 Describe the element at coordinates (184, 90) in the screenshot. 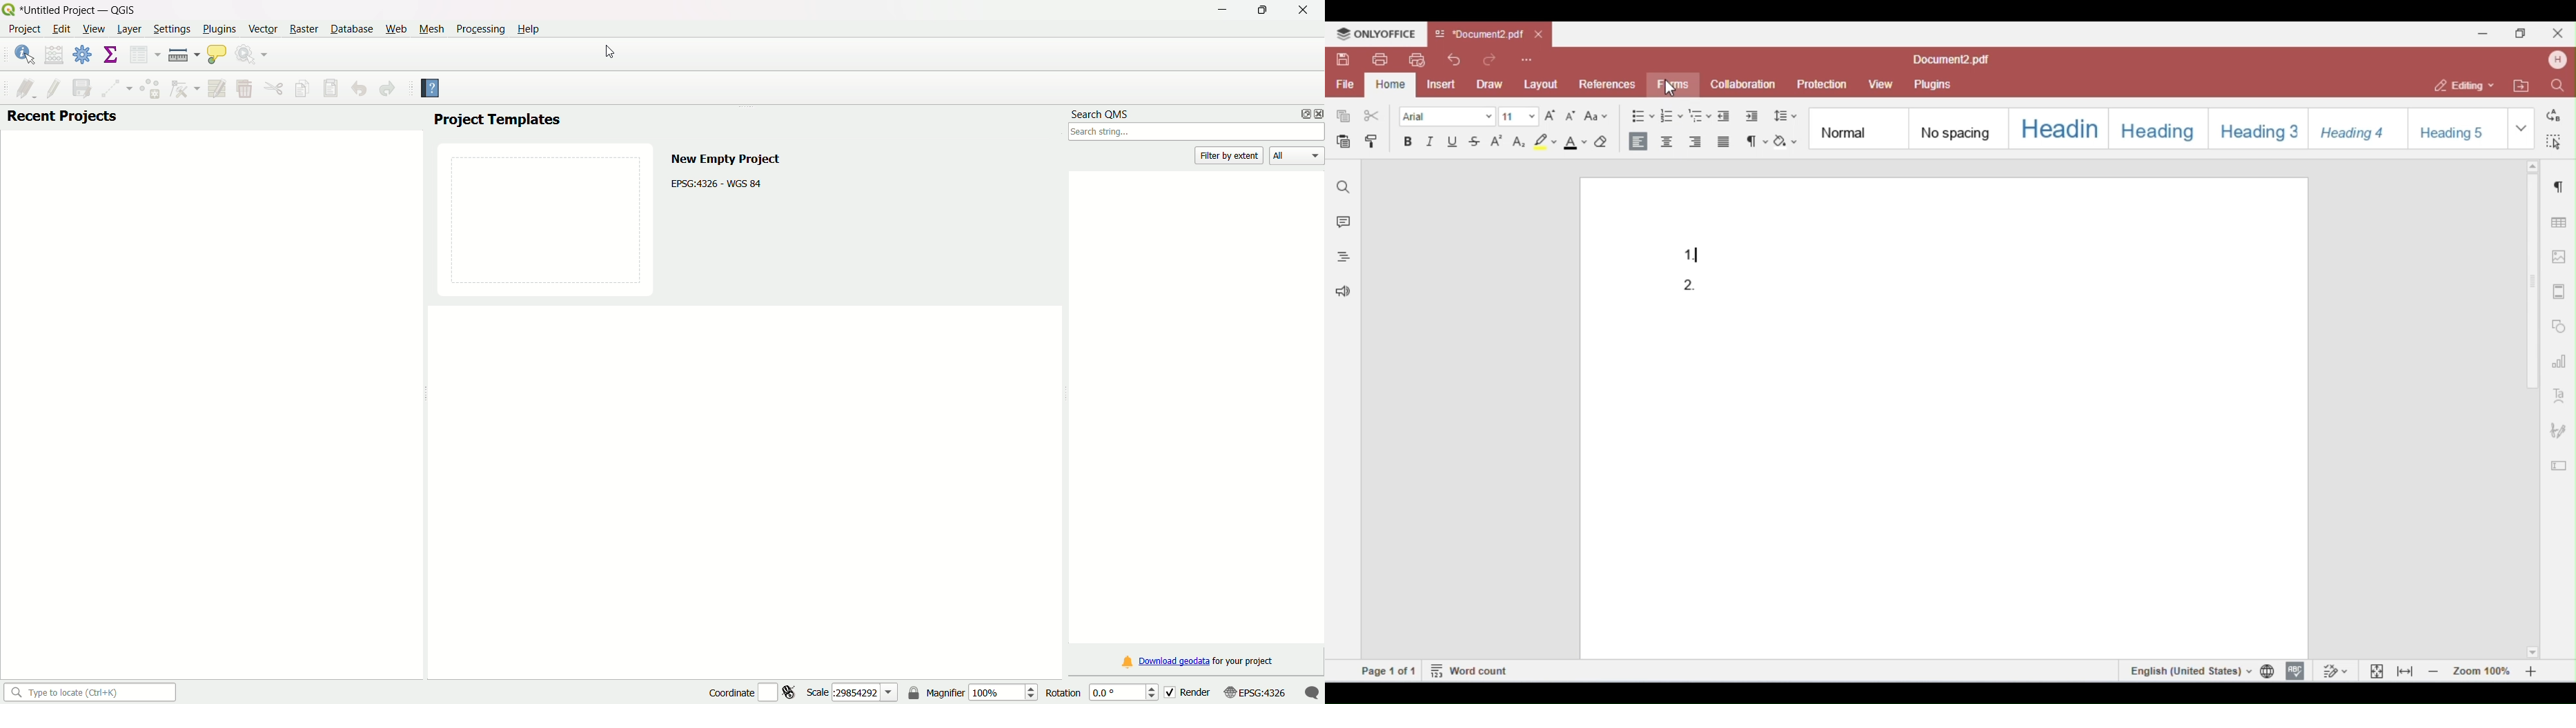

I see `vertex tool` at that location.